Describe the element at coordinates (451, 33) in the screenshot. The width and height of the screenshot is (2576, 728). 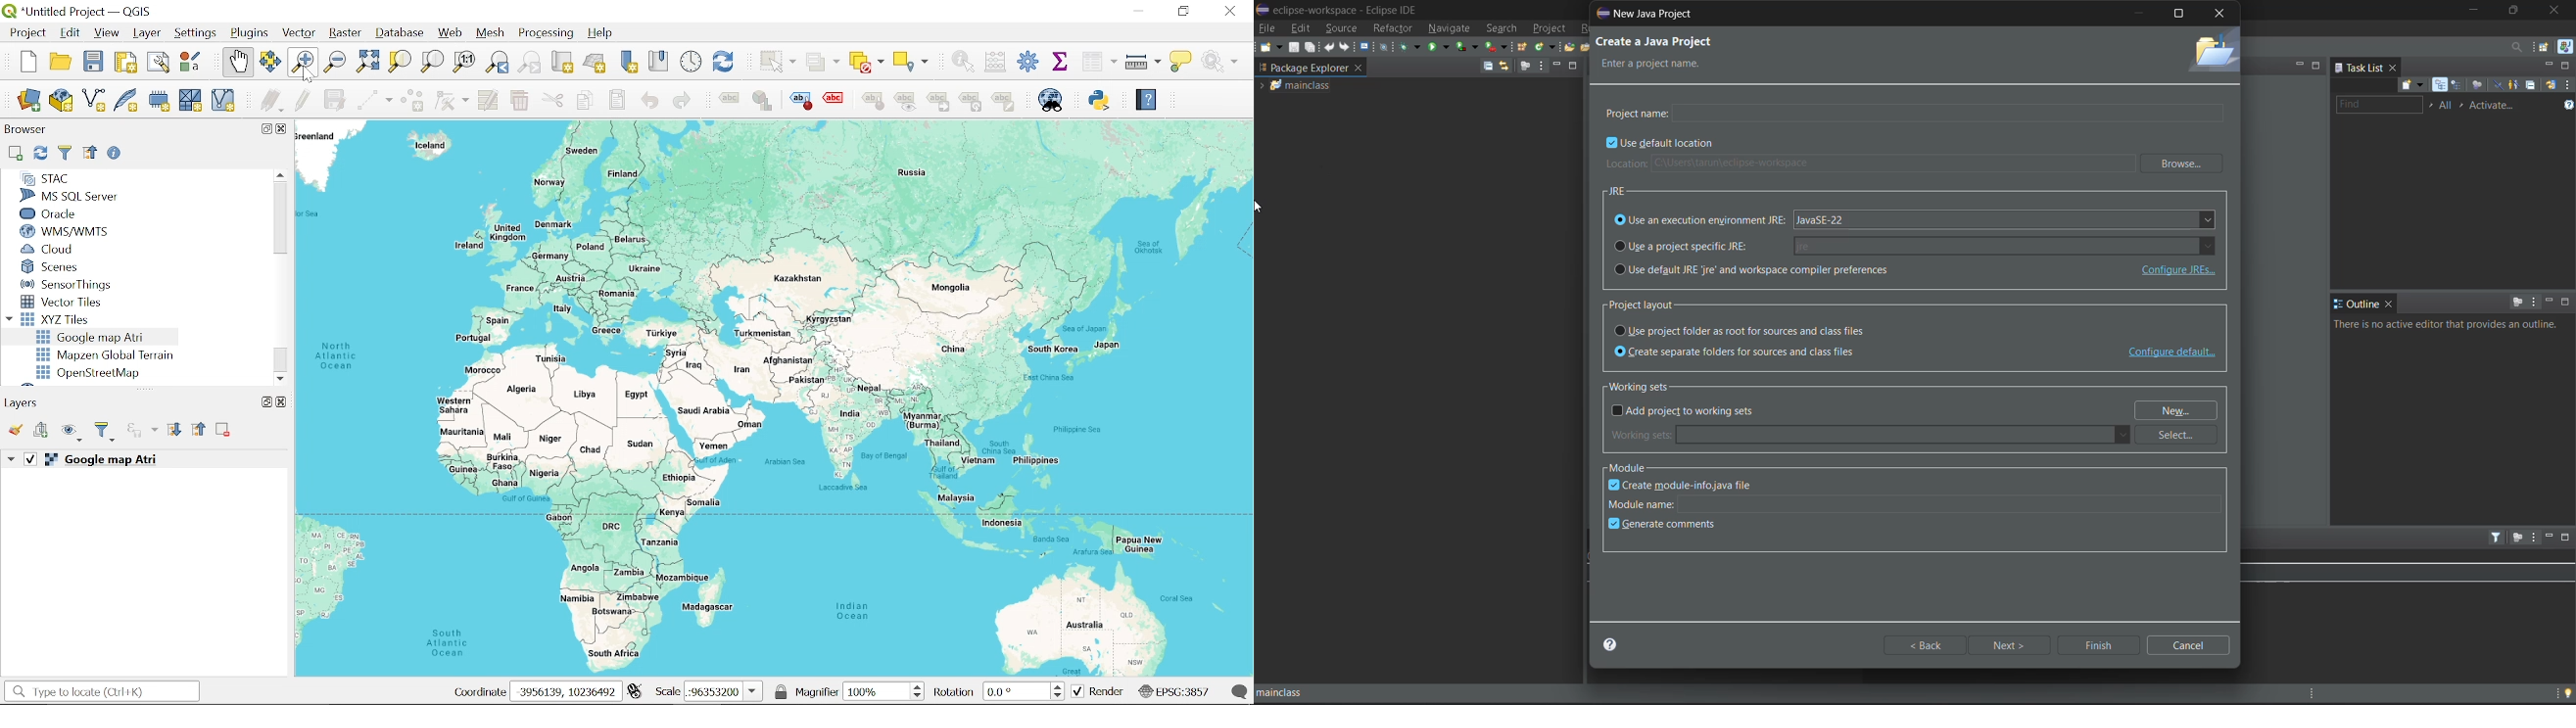
I see `Web` at that location.